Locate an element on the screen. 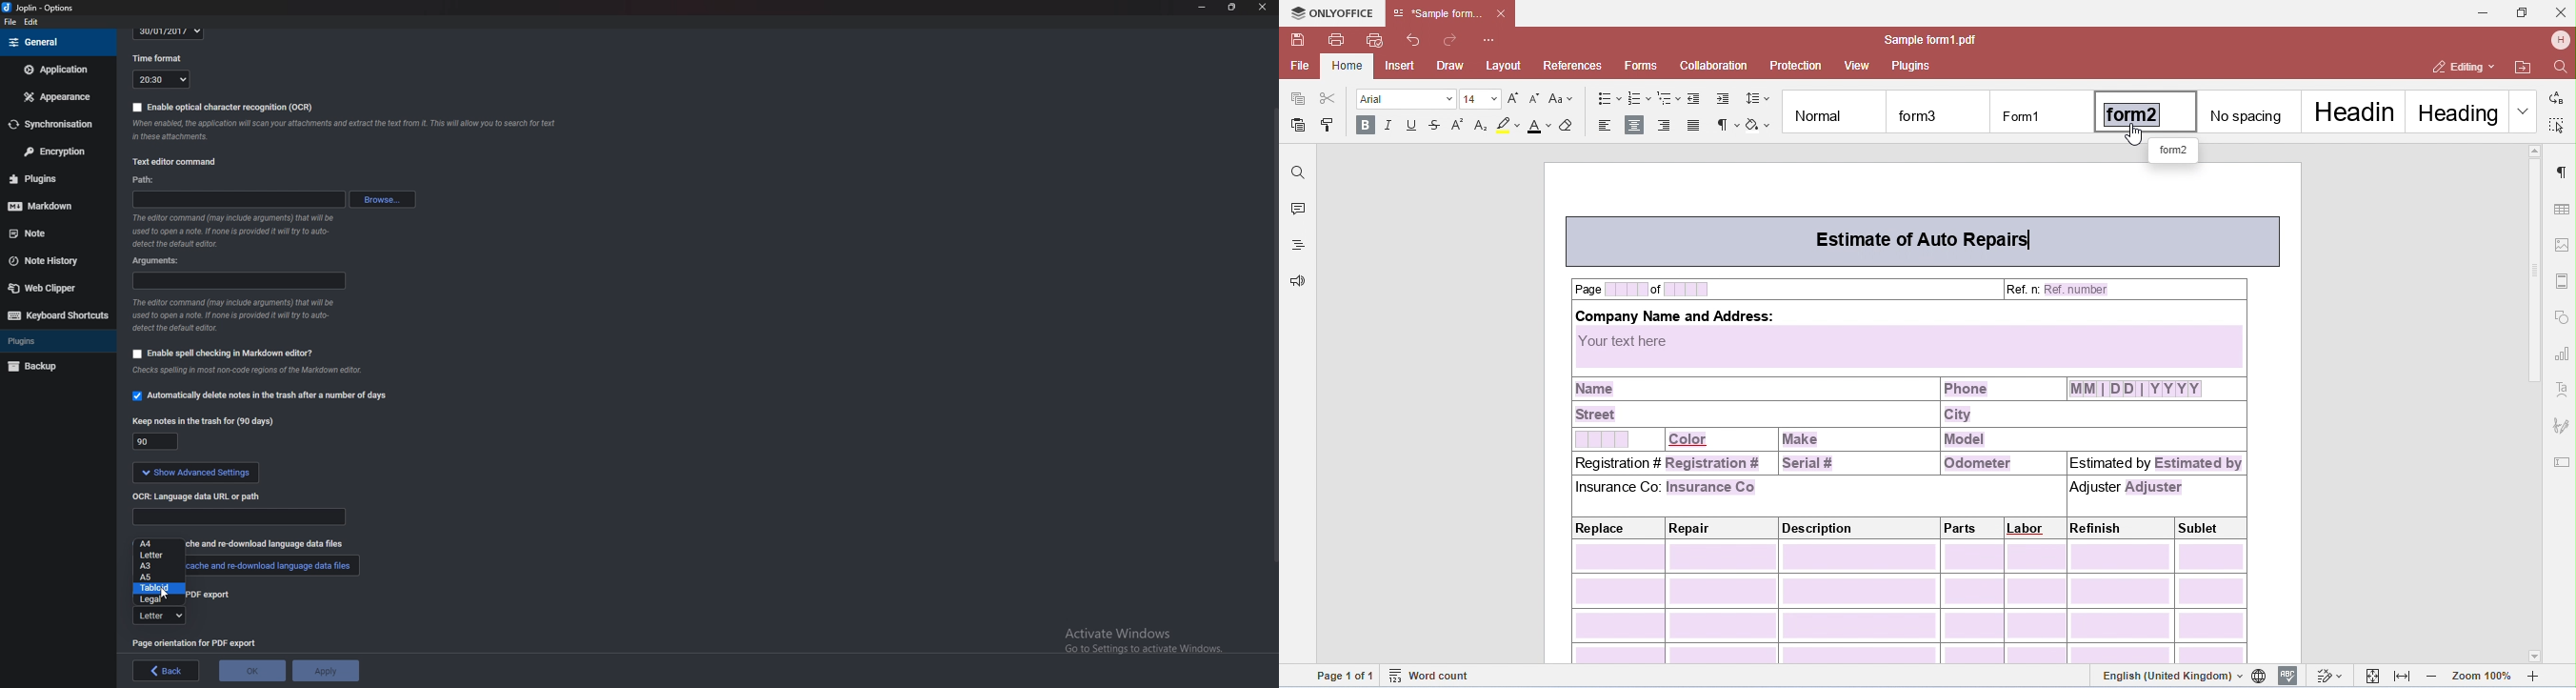  Plugins is located at coordinates (51, 340).